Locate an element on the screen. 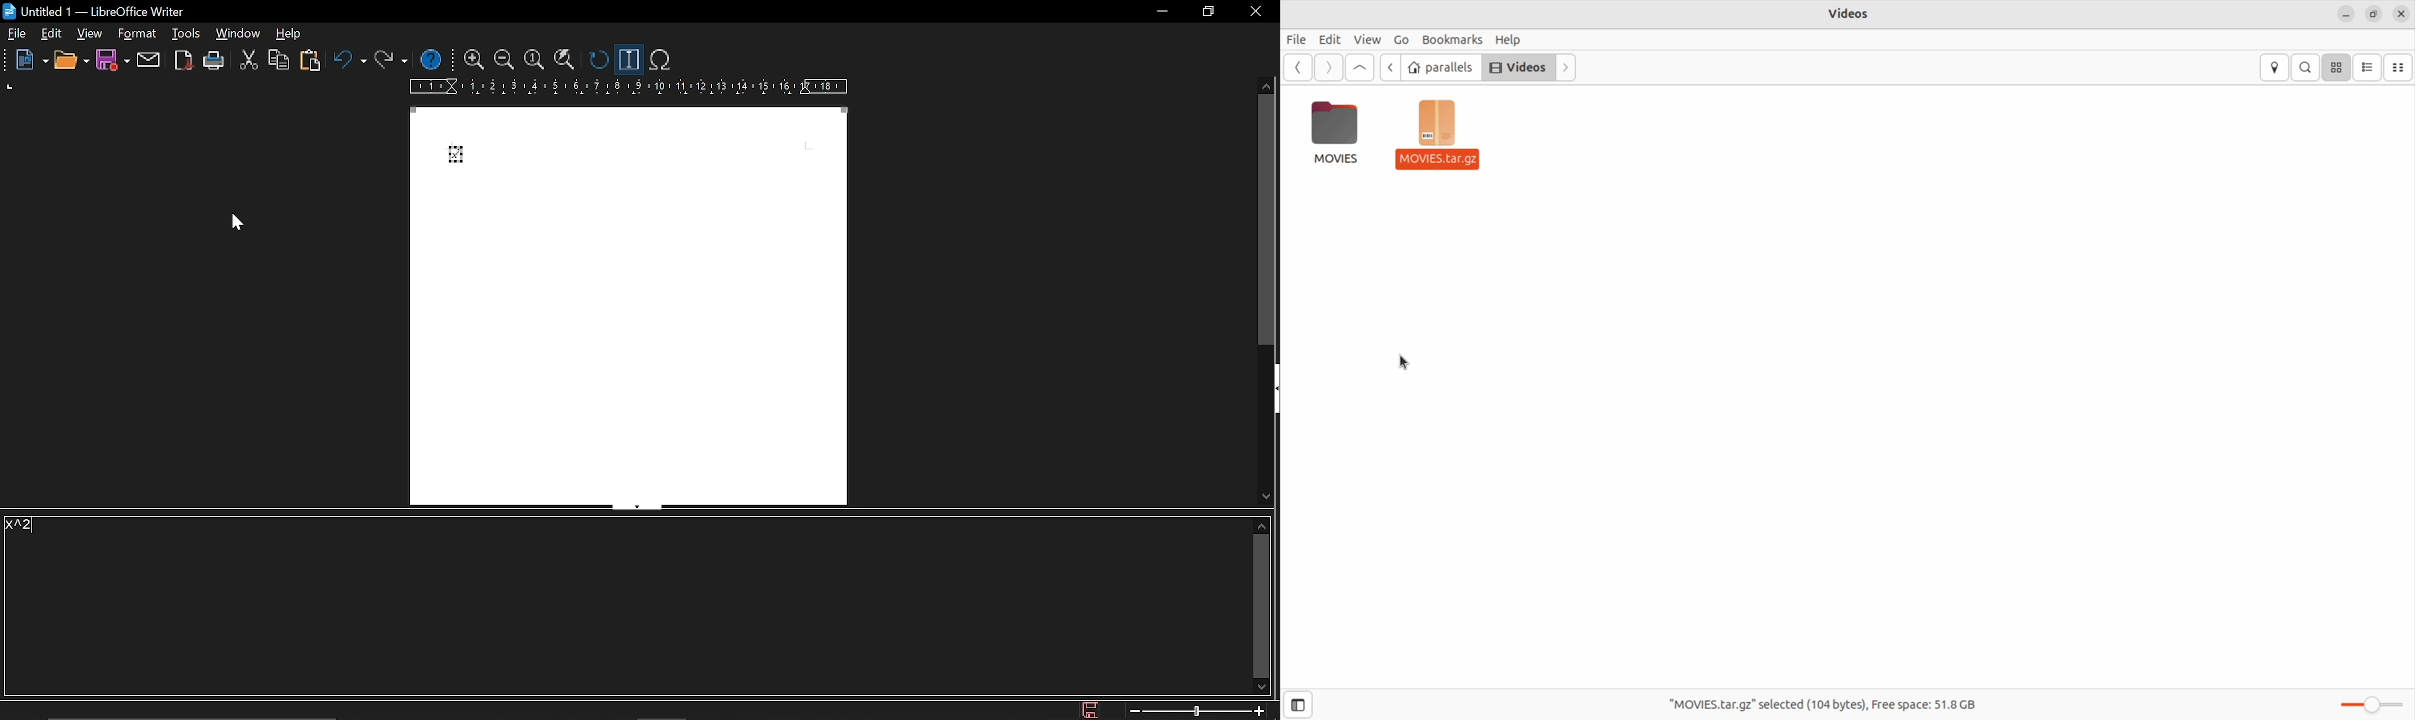 The height and width of the screenshot is (728, 2436). libreoffice writer logo is located at coordinates (11, 10).